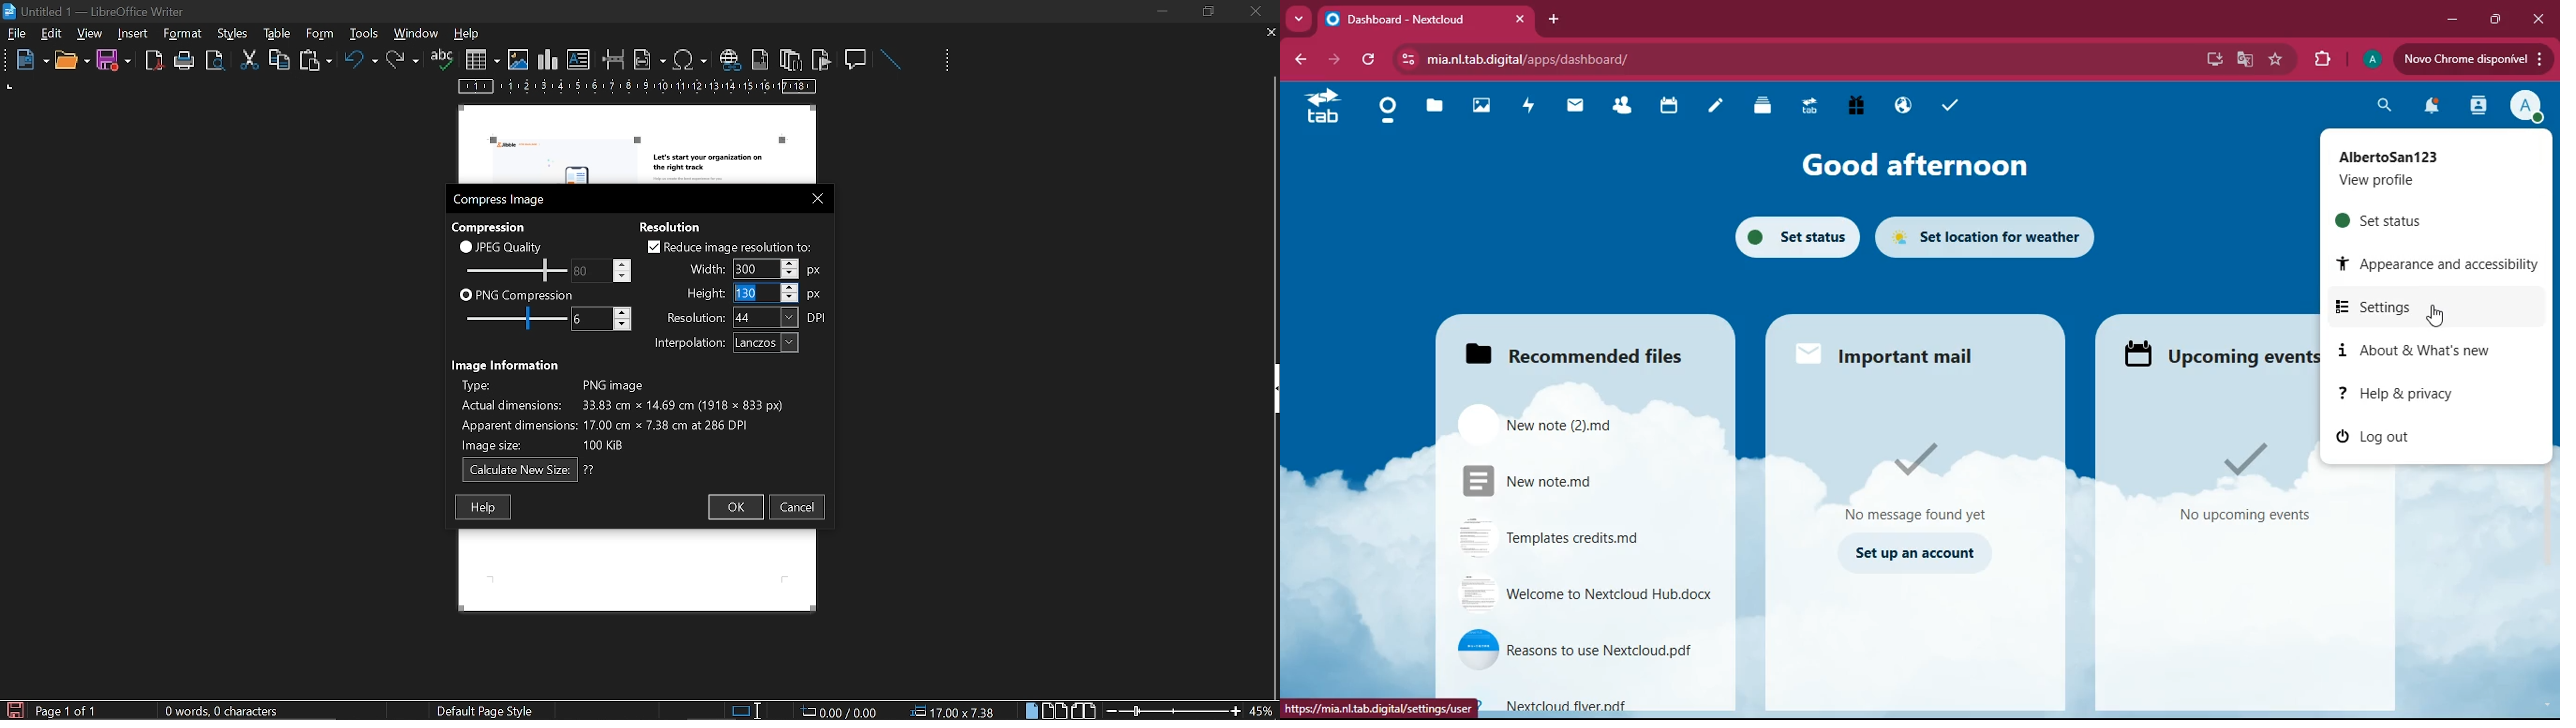 The width and height of the screenshot is (2576, 728). What do you see at coordinates (2246, 60) in the screenshot?
I see `google translate` at bounding box center [2246, 60].